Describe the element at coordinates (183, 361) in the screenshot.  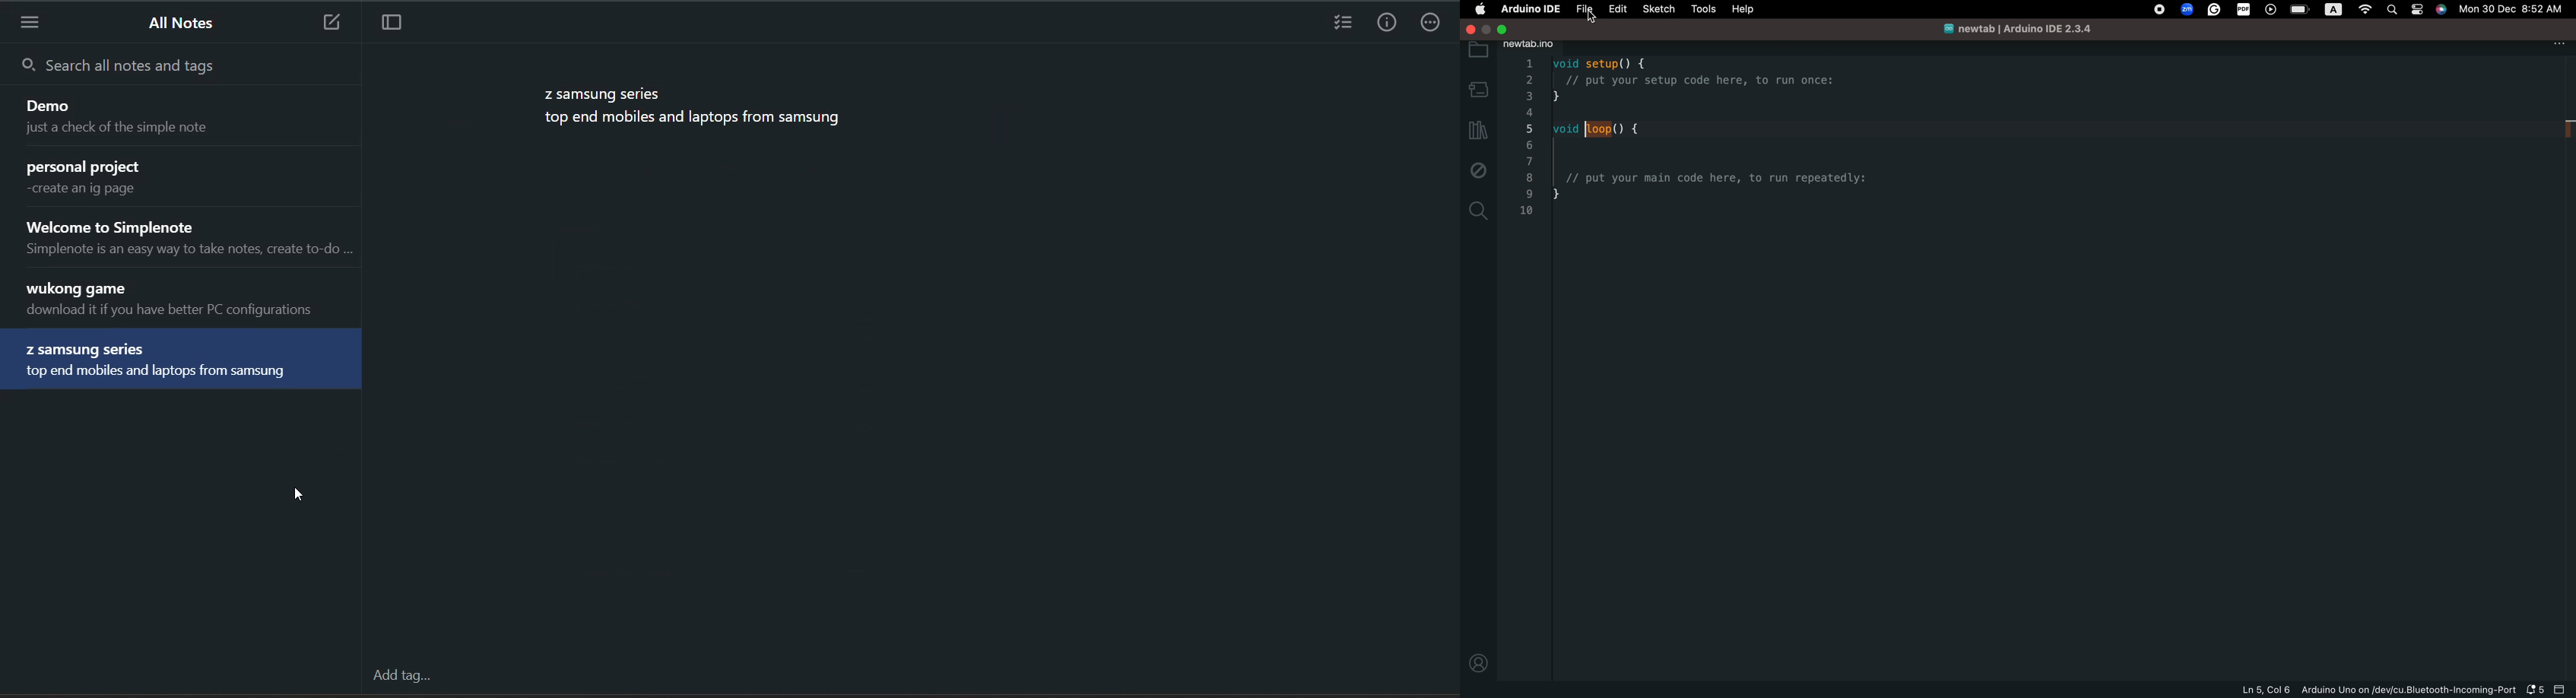
I see `Z samsung series
top end mobiles and laptops from samsung` at that location.